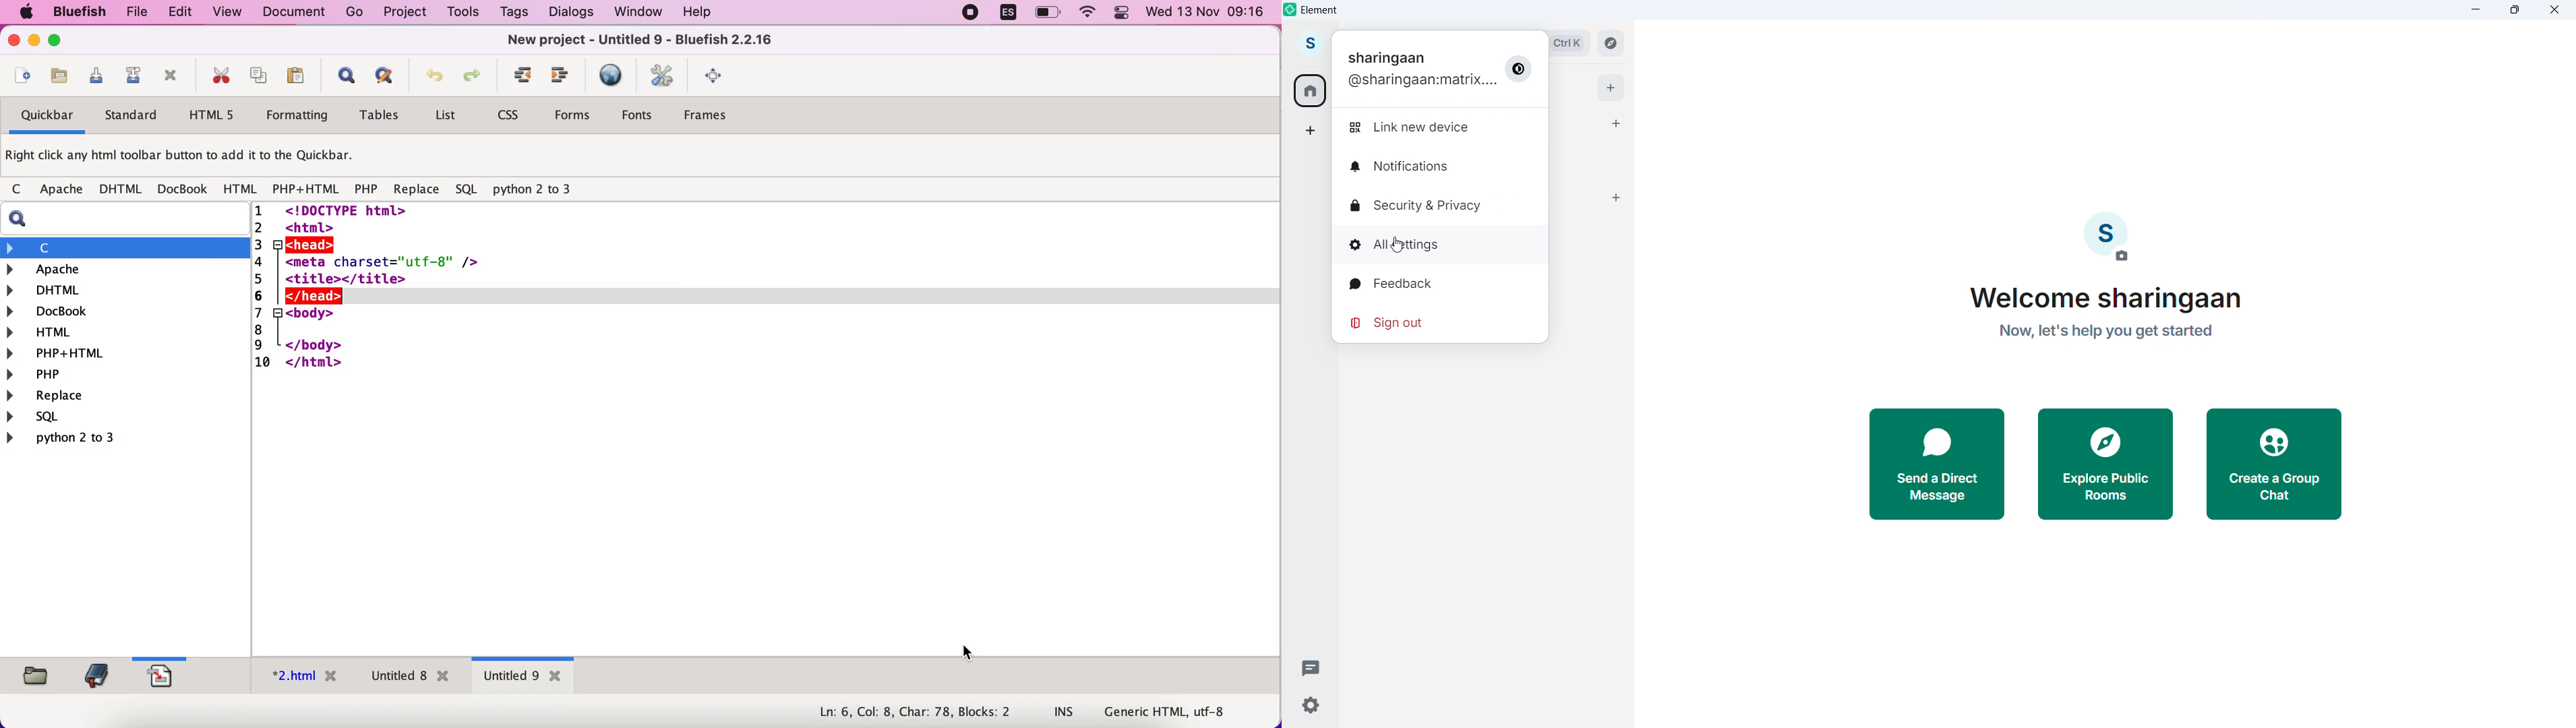 The image size is (2576, 728). I want to click on add , so click(1611, 88).